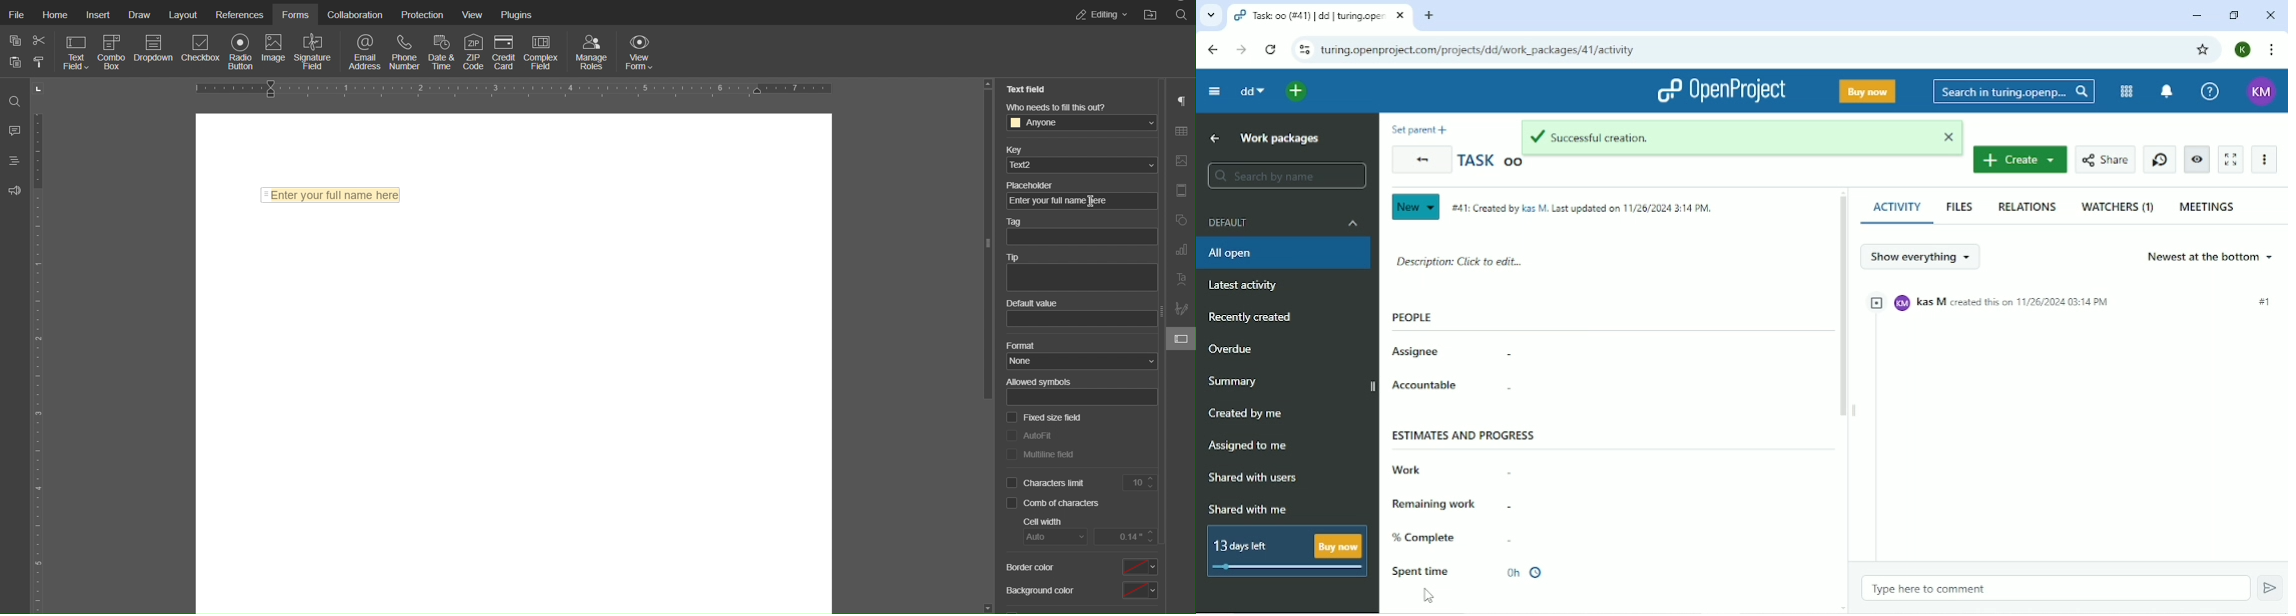 The width and height of the screenshot is (2296, 616). What do you see at coordinates (1959, 207) in the screenshot?
I see `Files` at bounding box center [1959, 207].